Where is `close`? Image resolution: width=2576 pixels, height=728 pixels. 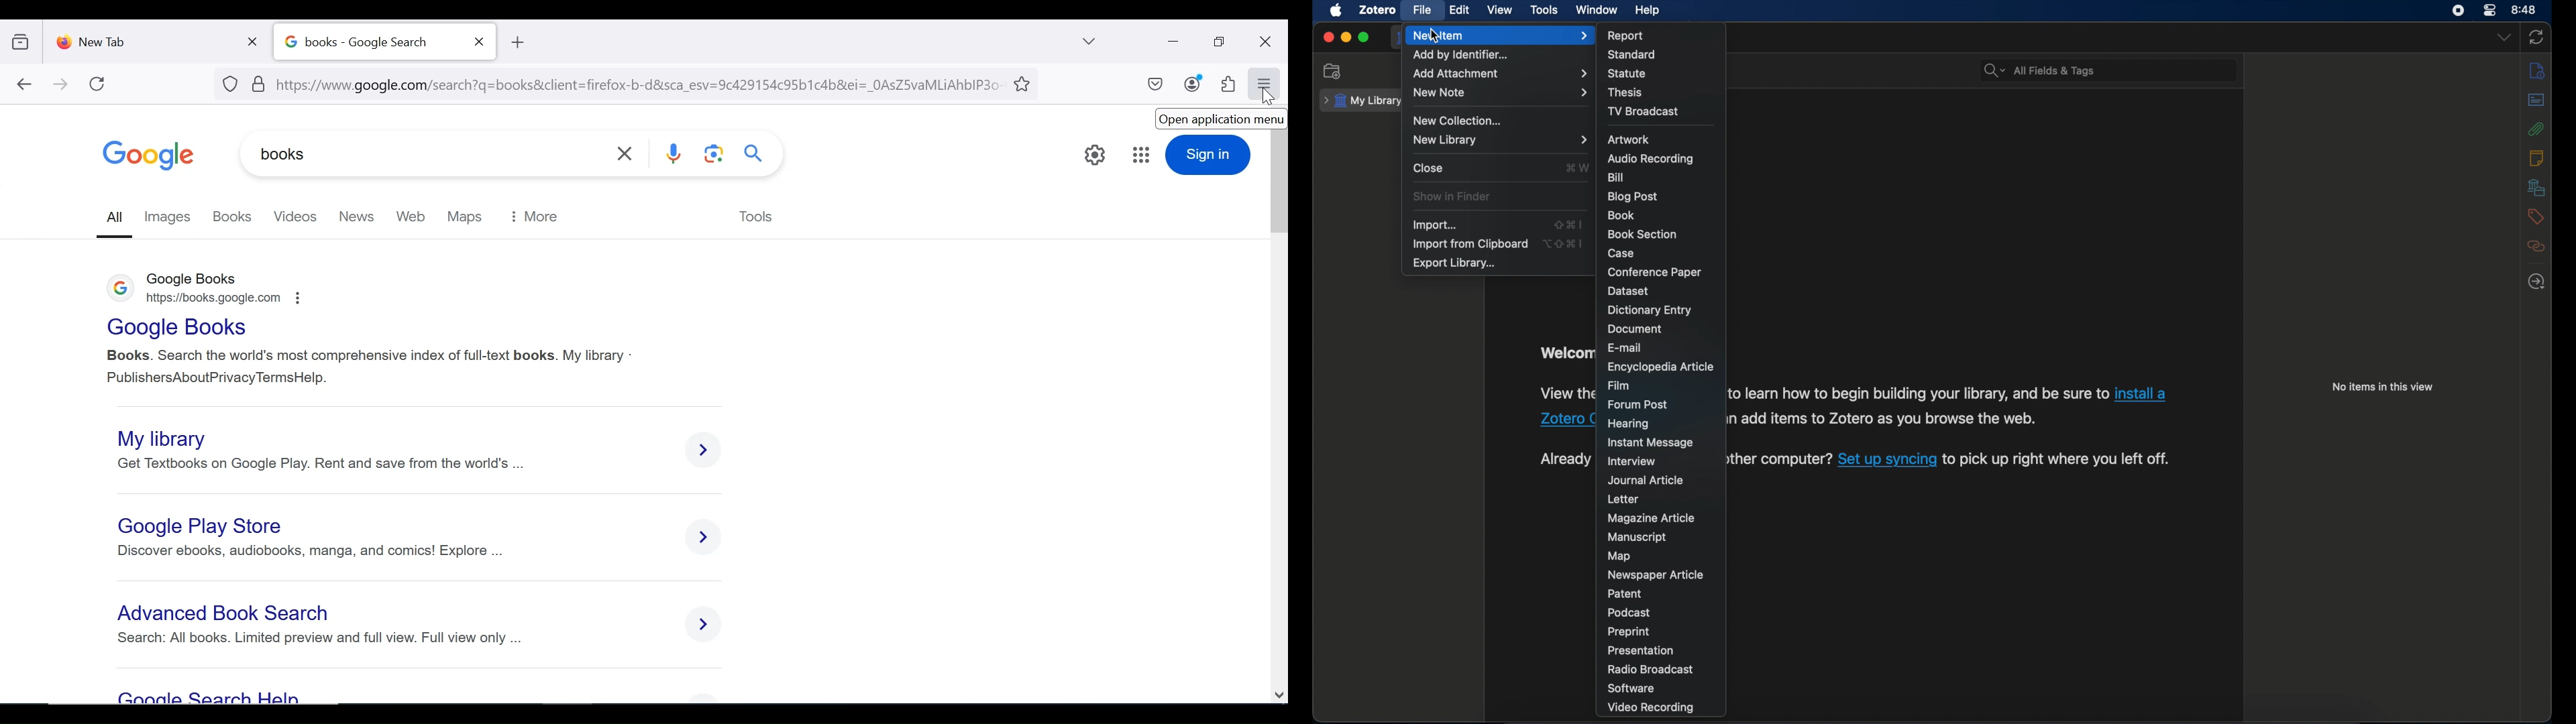
close is located at coordinates (1328, 36).